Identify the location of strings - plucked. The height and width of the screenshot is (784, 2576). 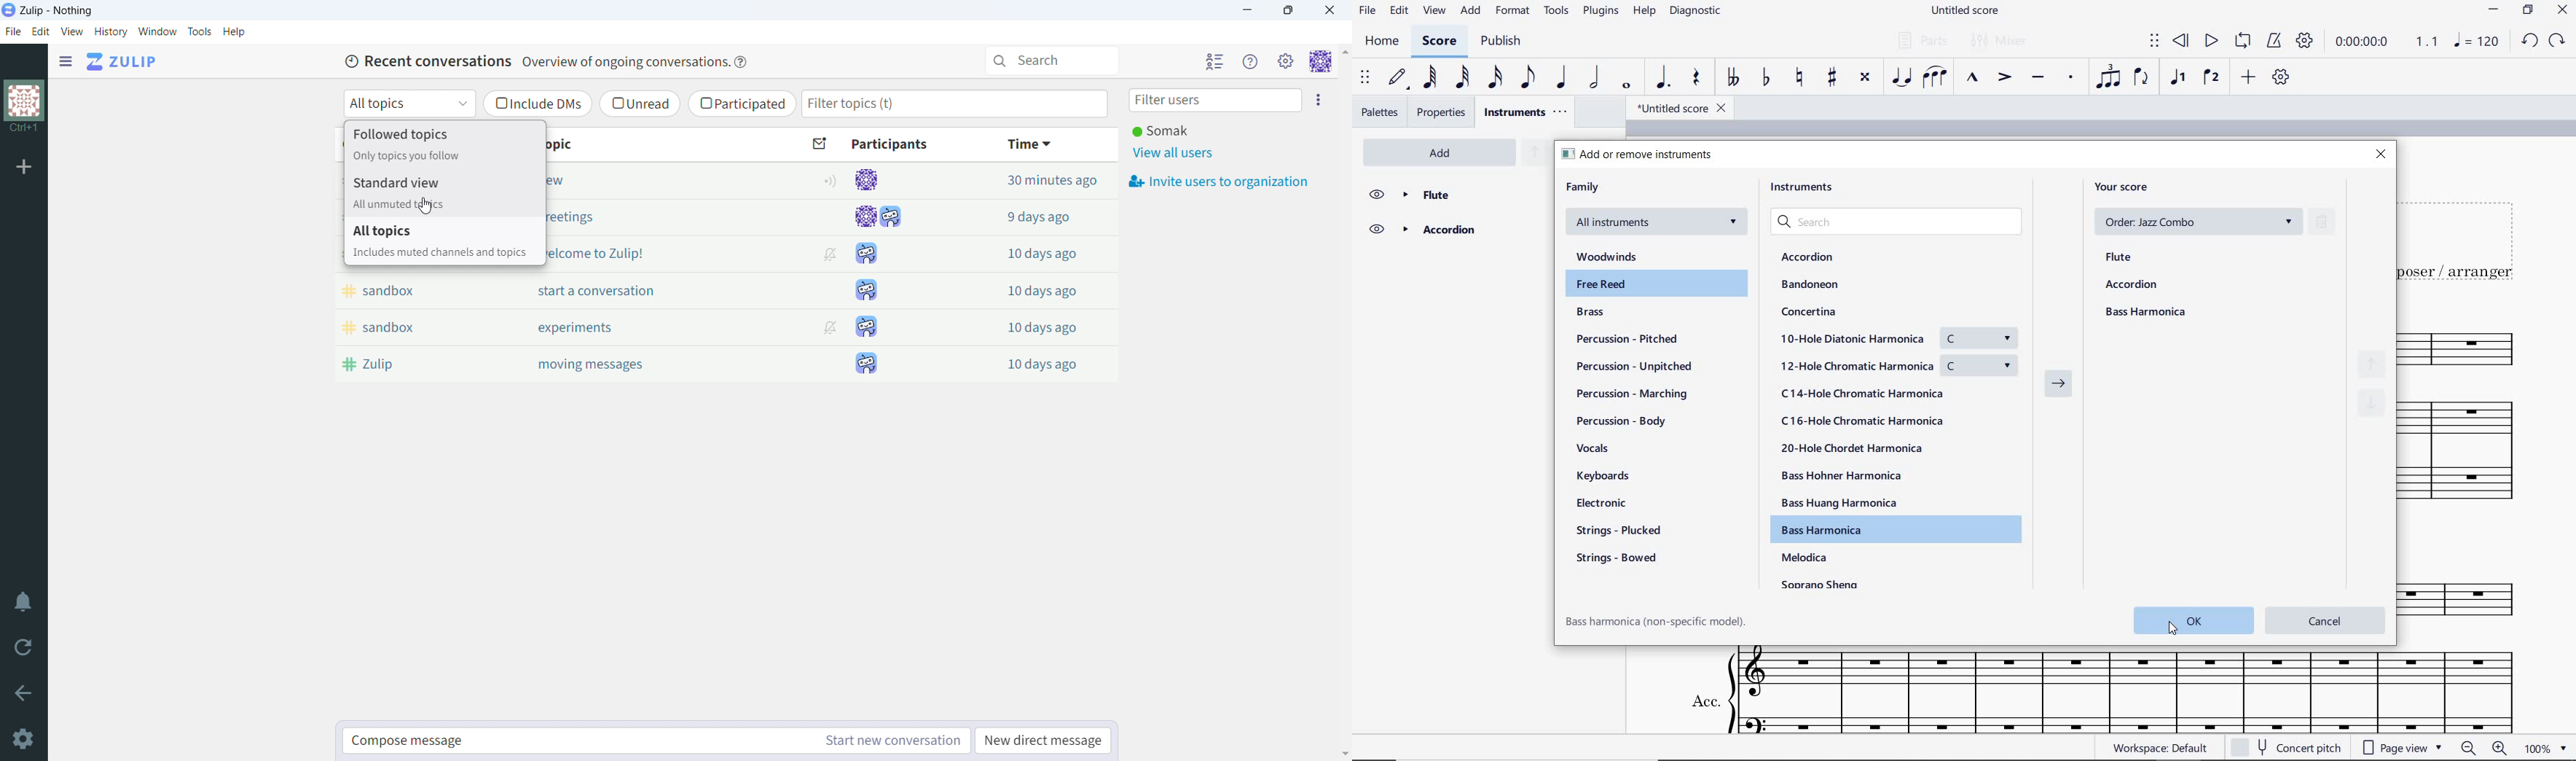
(1618, 531).